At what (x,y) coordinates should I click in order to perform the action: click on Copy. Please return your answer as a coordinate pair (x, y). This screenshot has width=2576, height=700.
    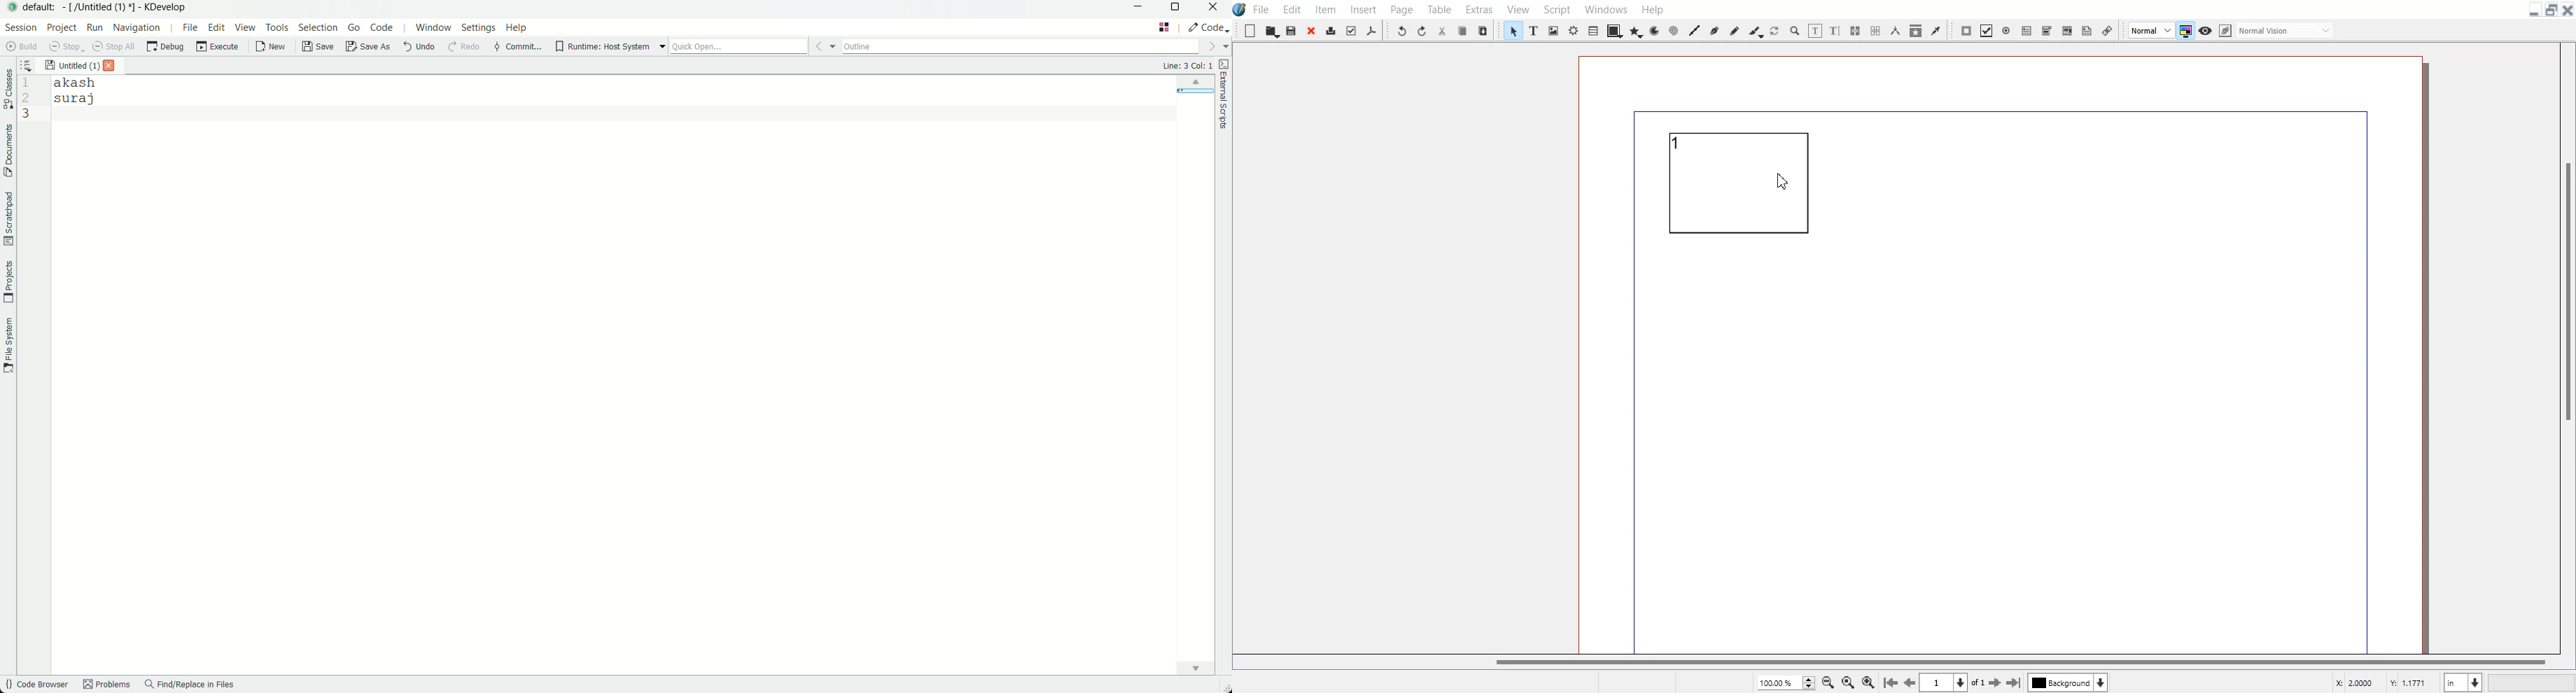
    Looking at the image, I should click on (1462, 29).